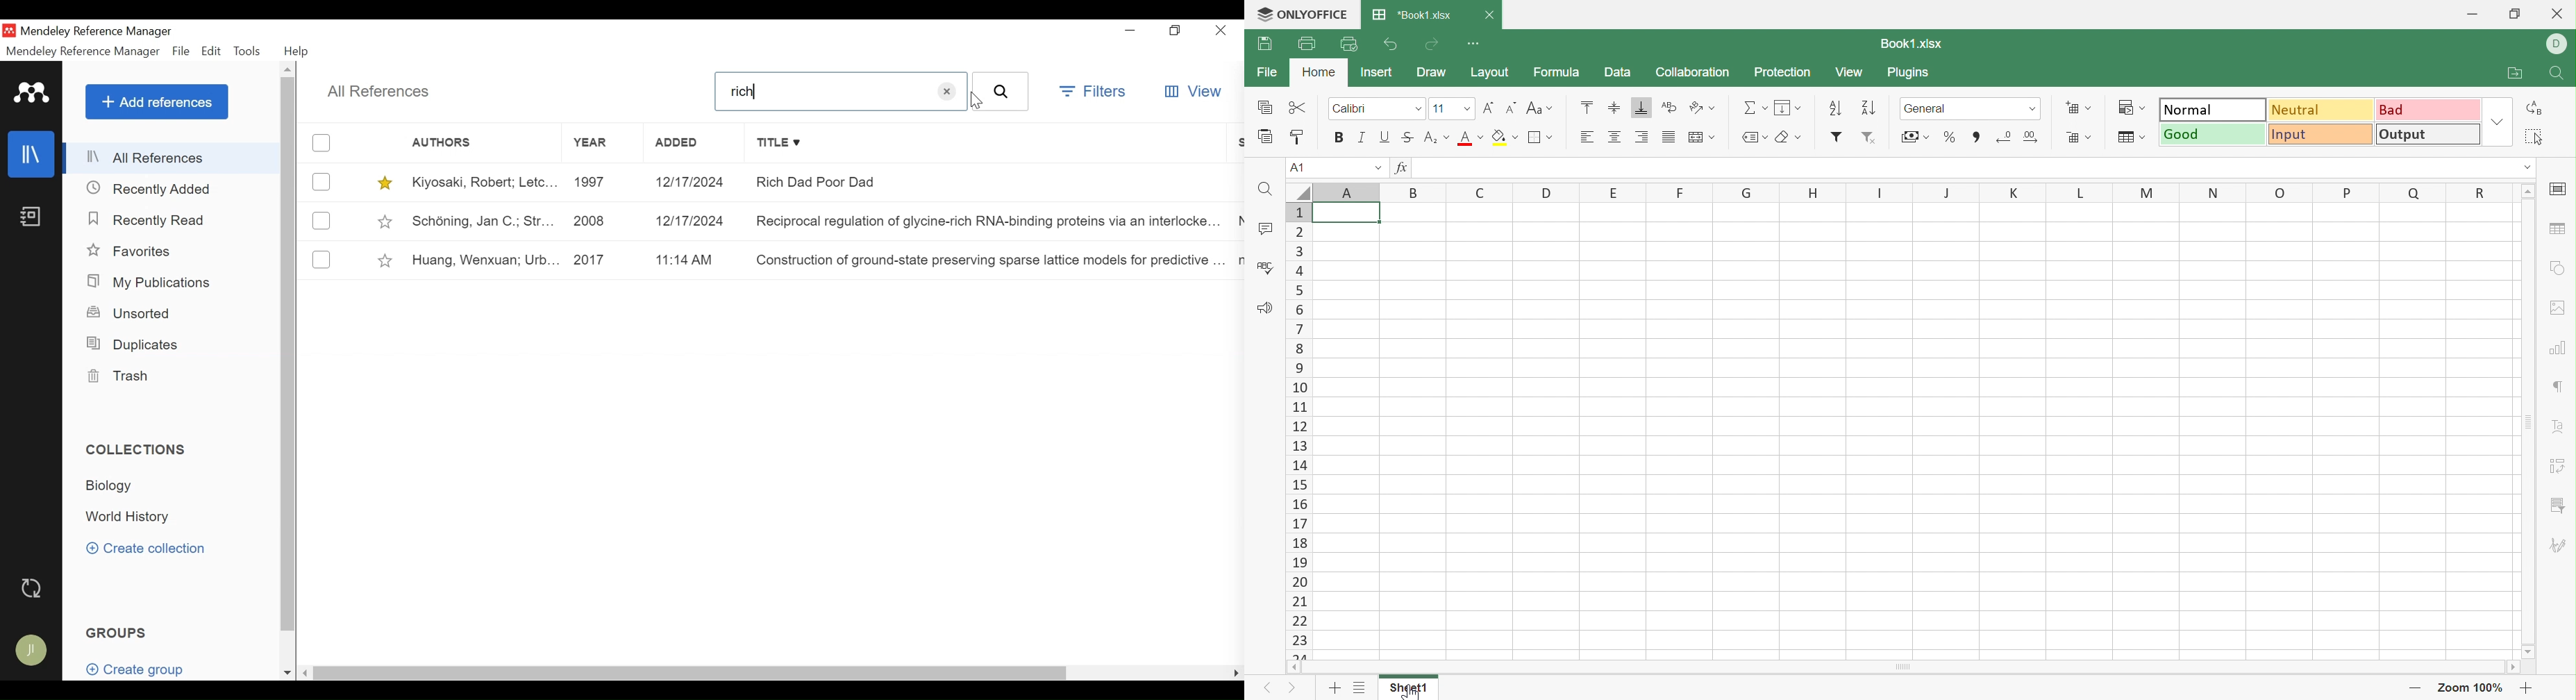  Describe the element at coordinates (1294, 667) in the screenshot. I see `Scroll Left` at that location.